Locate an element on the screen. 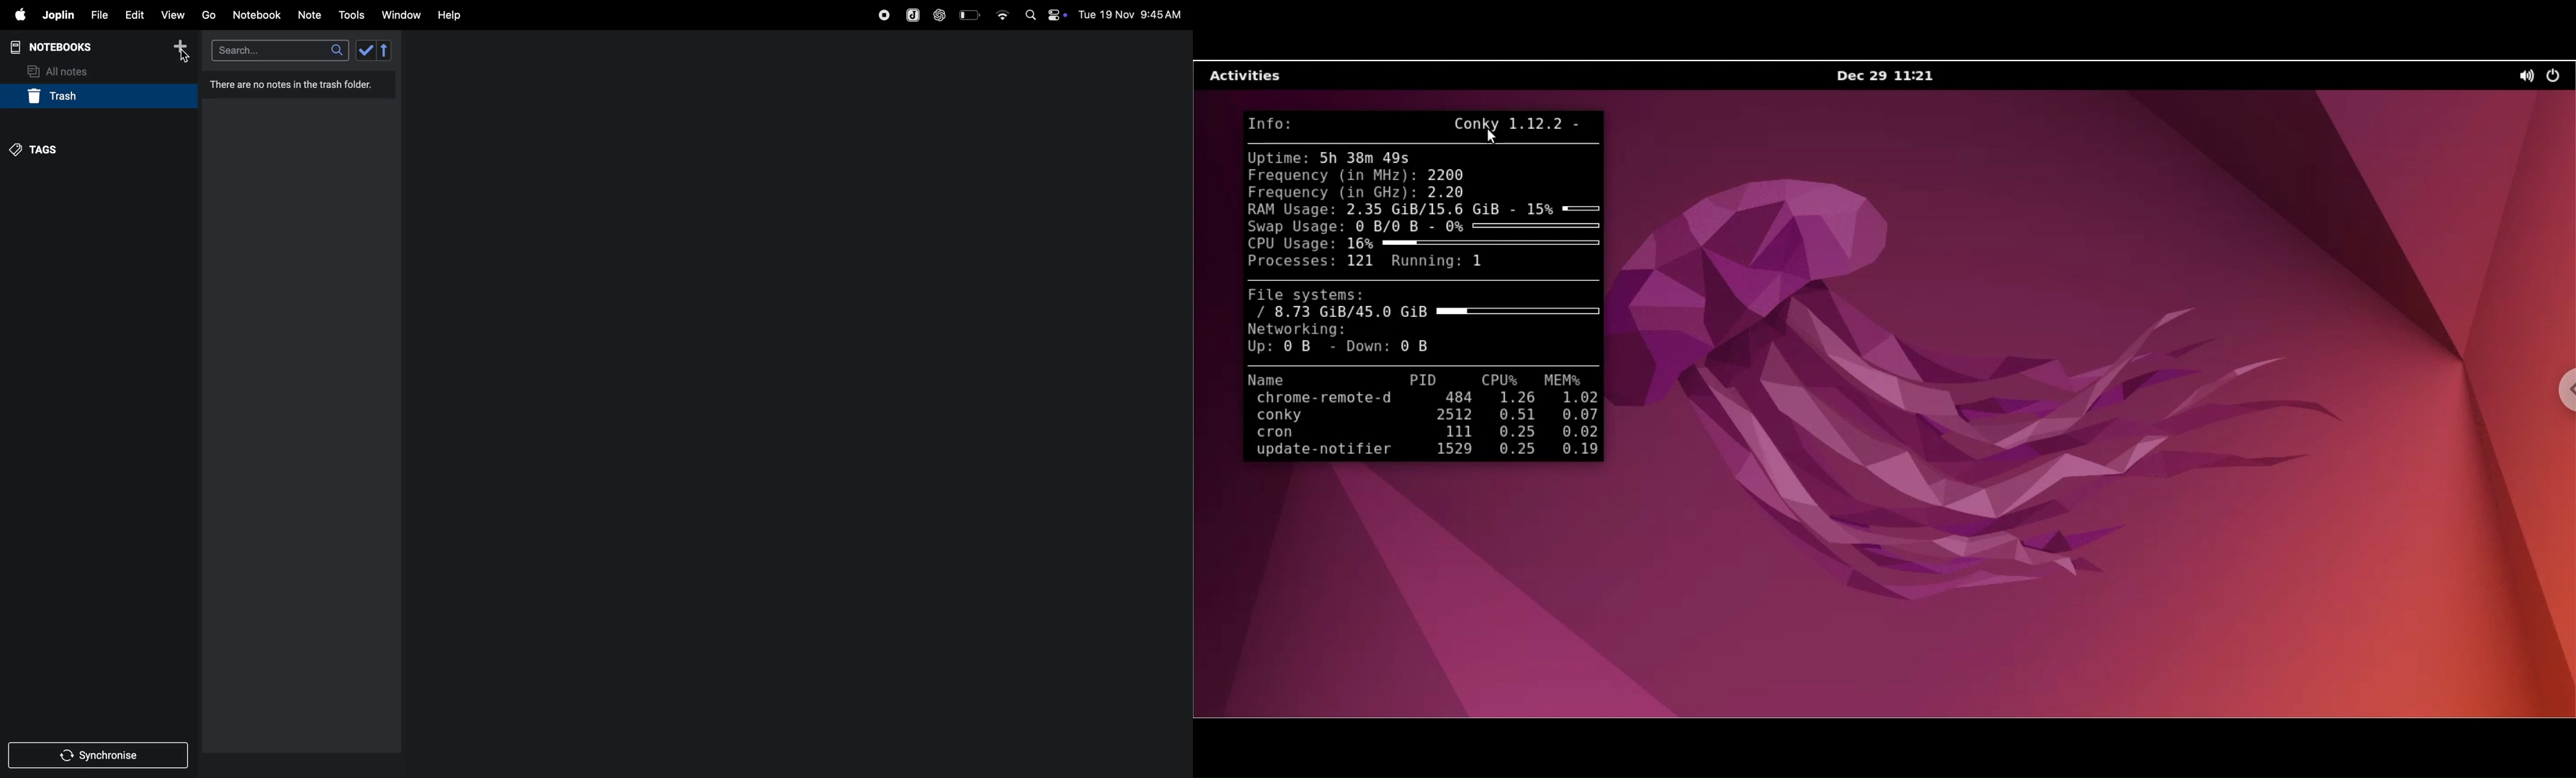  record is located at coordinates (884, 13).